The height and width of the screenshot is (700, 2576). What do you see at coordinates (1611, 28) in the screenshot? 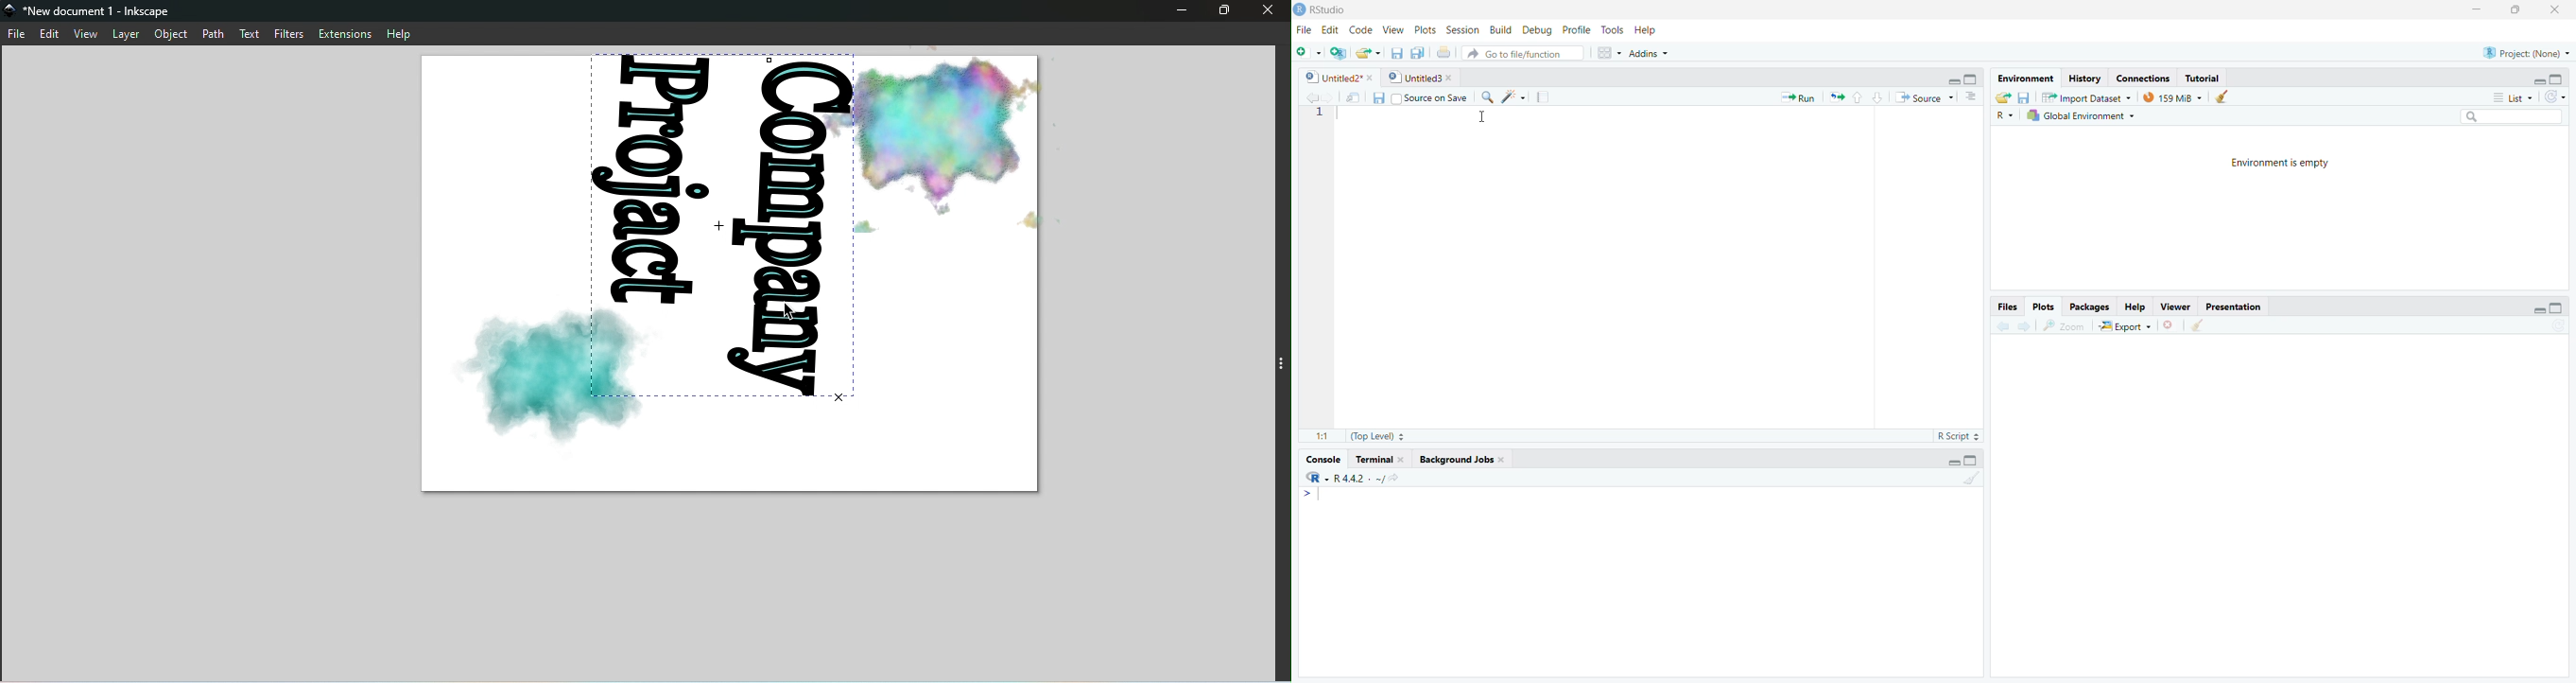
I see `Tools` at bounding box center [1611, 28].